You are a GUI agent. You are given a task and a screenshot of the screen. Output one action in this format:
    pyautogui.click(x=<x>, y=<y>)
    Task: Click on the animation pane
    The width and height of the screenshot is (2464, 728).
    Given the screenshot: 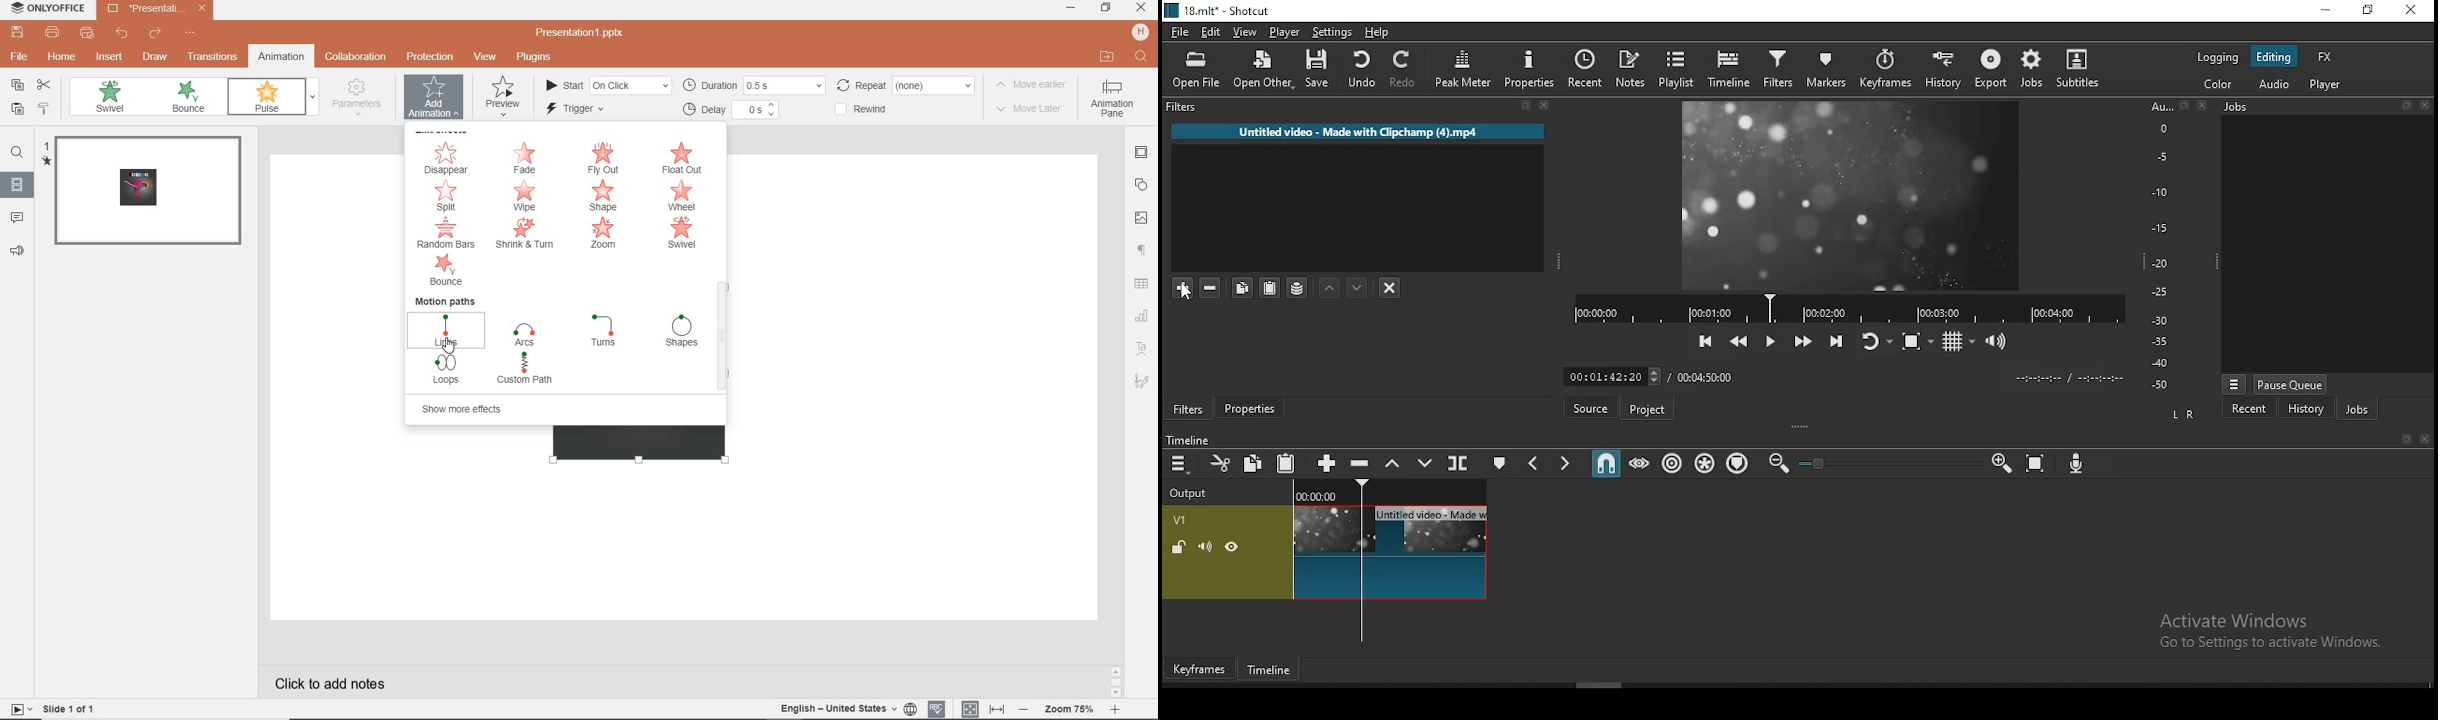 What is the action you would take?
    pyautogui.click(x=1119, y=101)
    